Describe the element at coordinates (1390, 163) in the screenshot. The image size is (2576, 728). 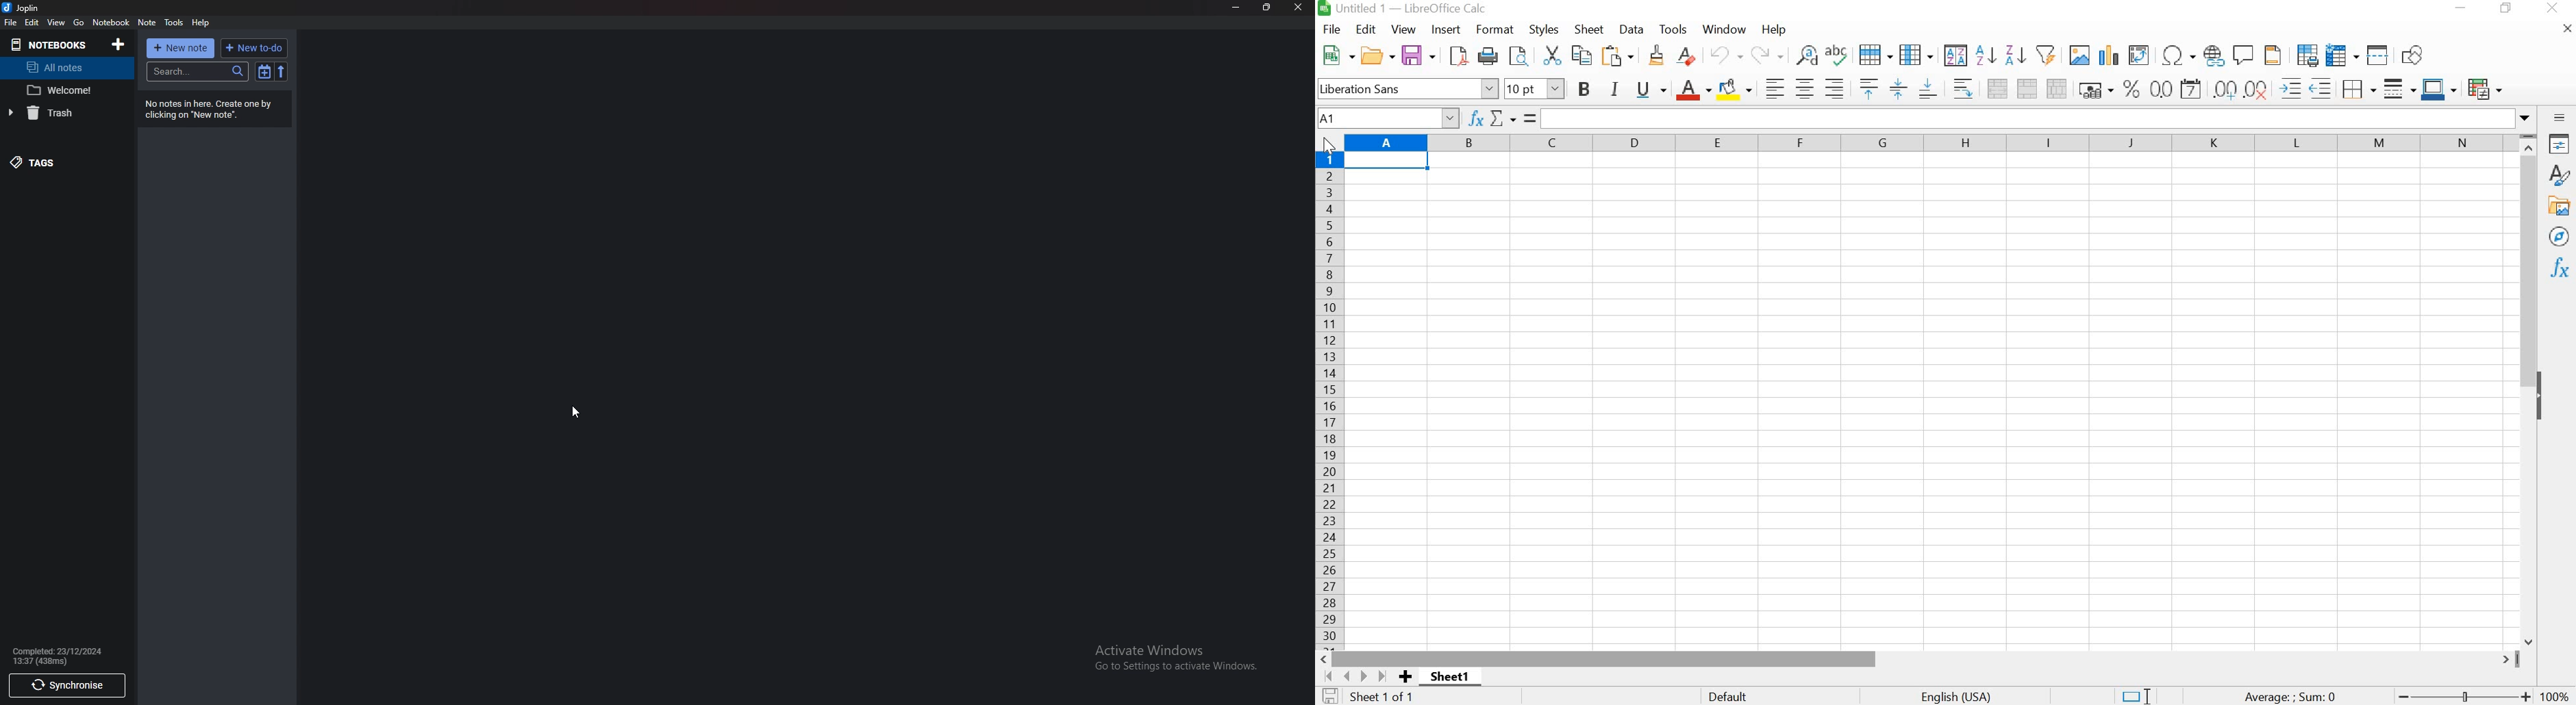
I see `SELECTED CELL` at that location.